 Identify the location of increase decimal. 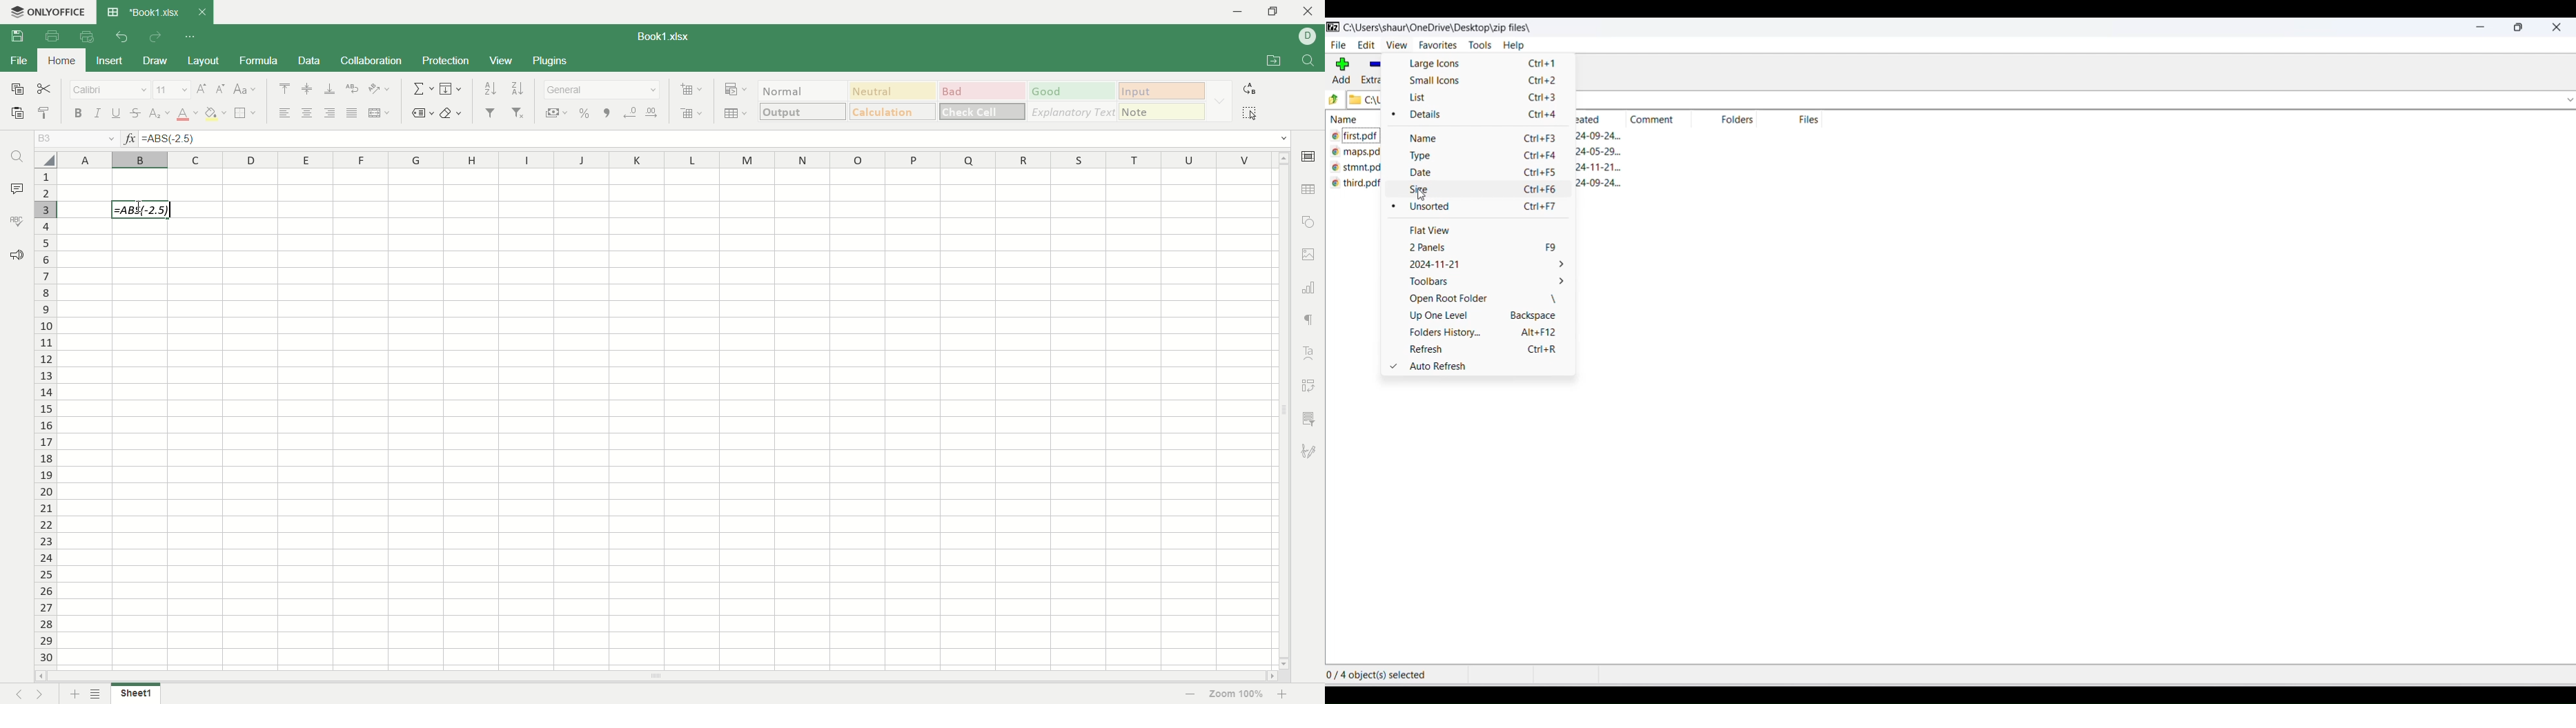
(652, 113).